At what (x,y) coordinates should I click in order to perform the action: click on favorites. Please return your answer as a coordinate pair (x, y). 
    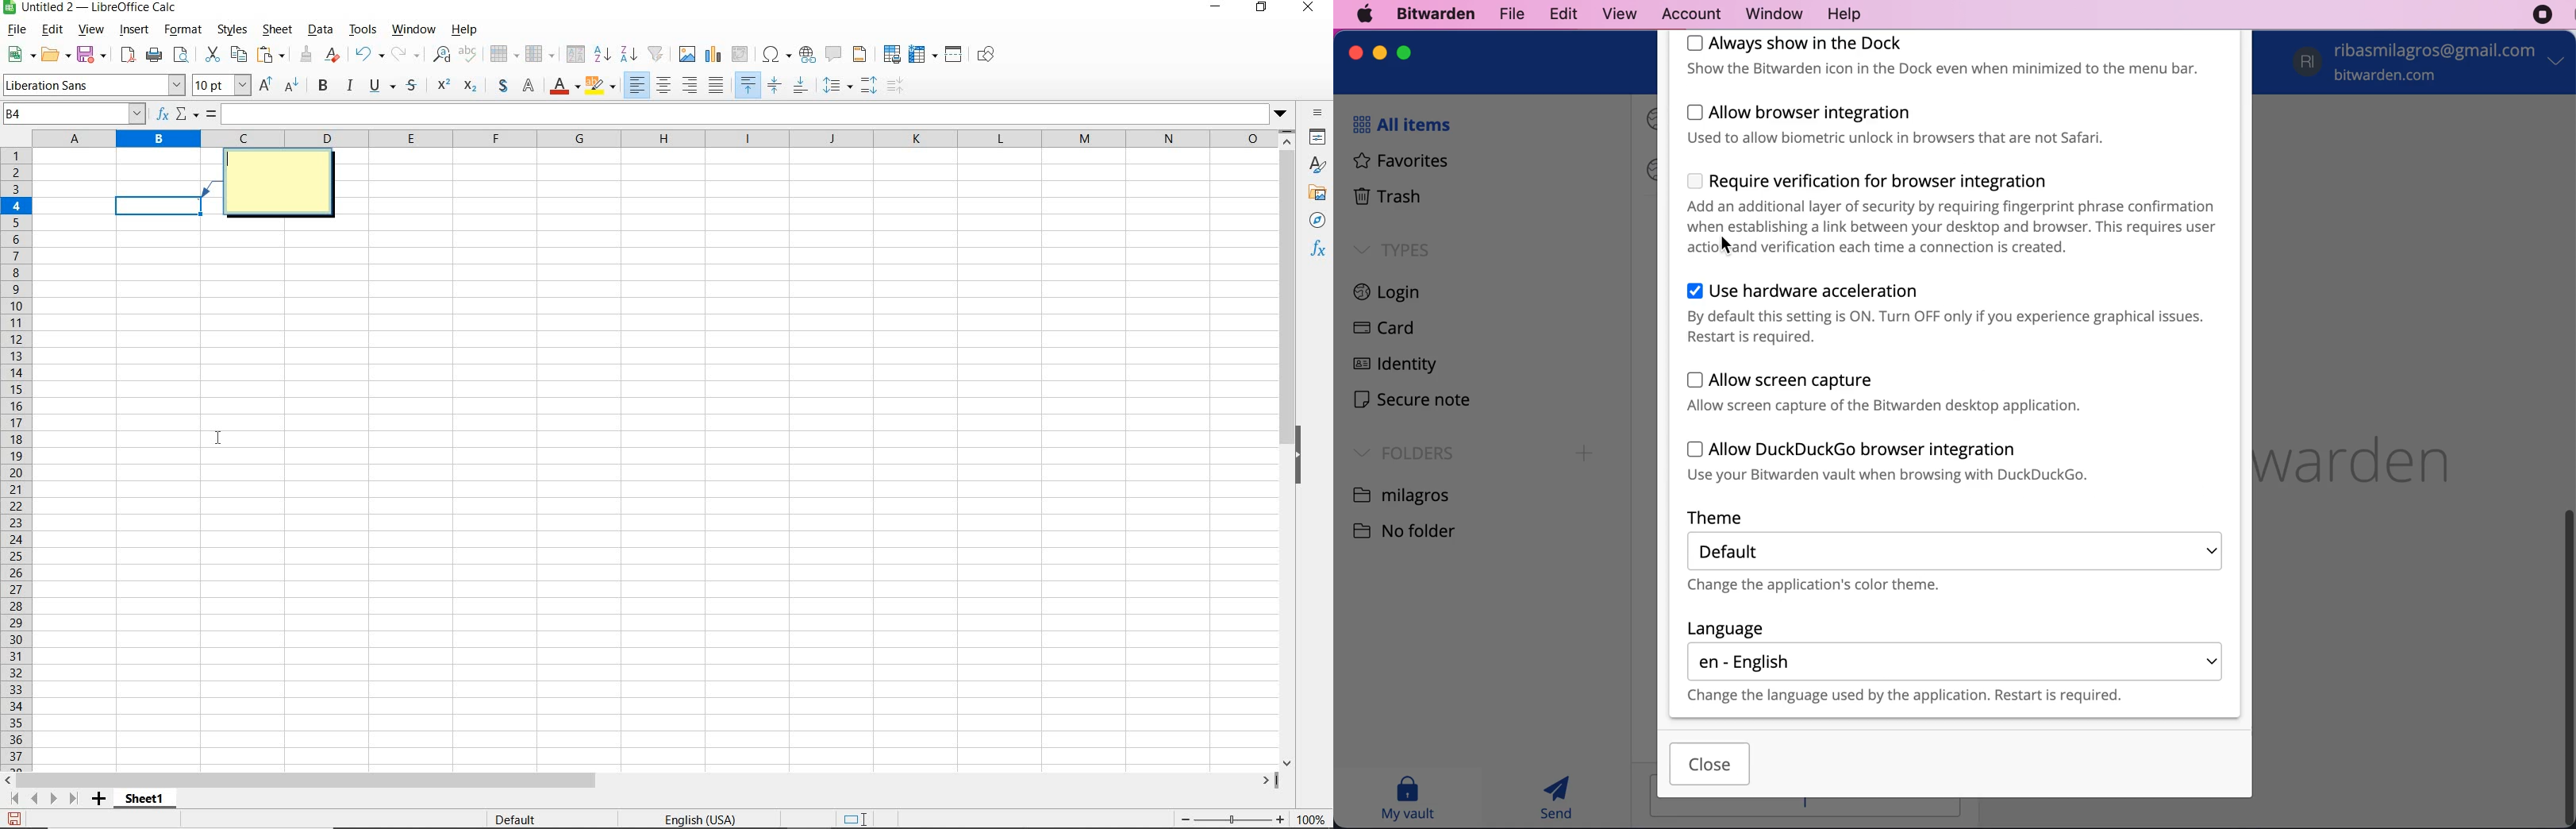
    Looking at the image, I should click on (1395, 162).